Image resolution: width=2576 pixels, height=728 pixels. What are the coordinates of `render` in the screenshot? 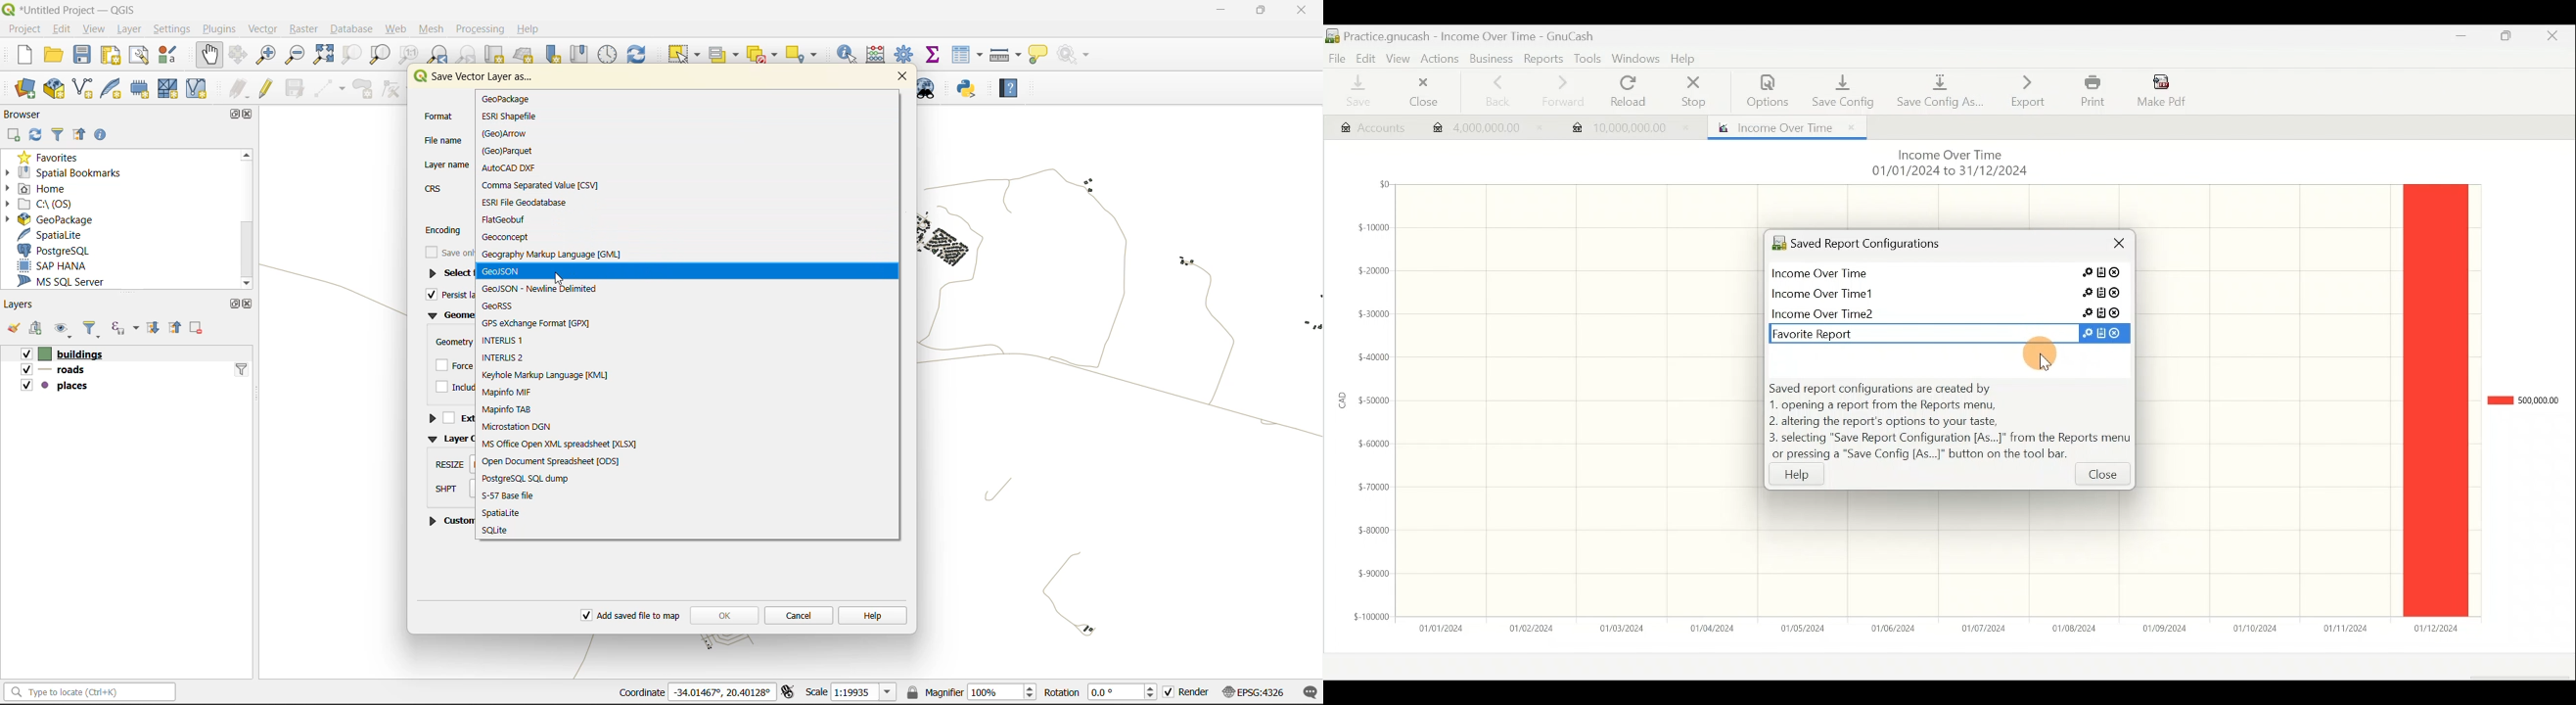 It's located at (1188, 693).